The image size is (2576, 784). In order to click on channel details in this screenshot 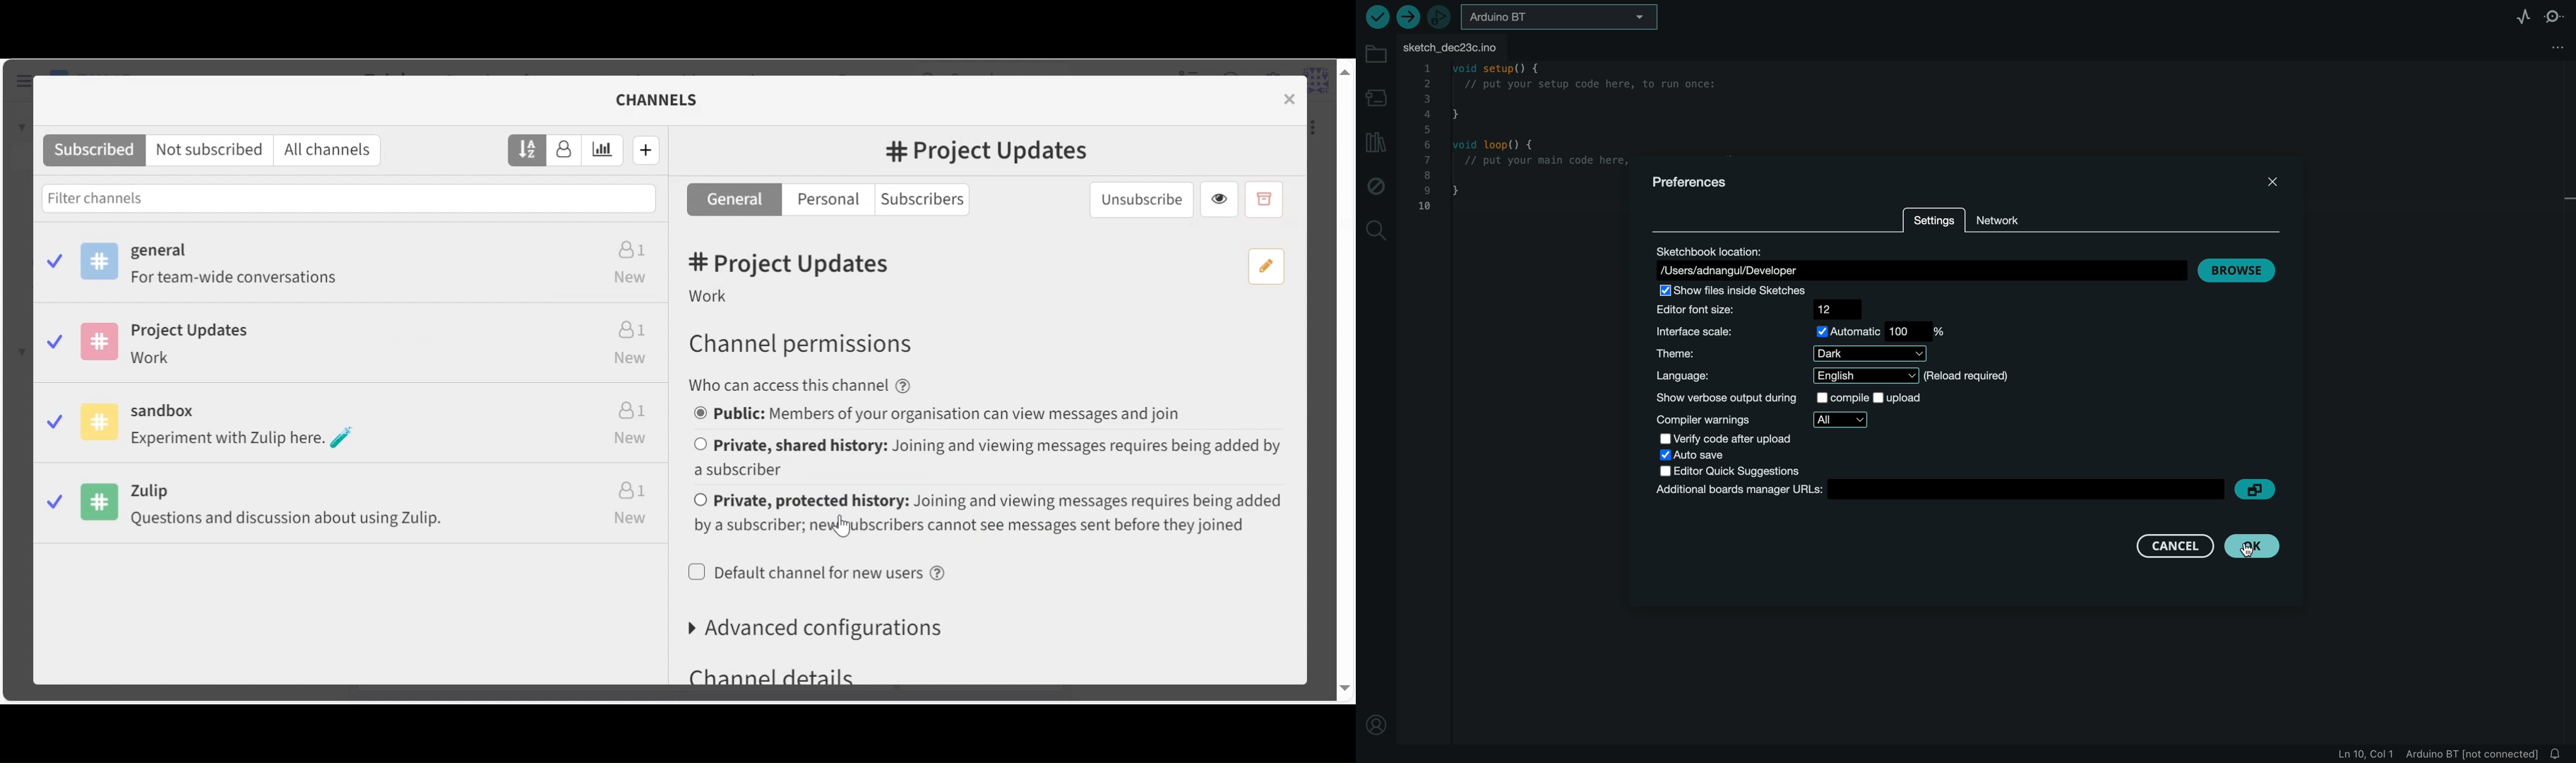, I will do `click(795, 673)`.